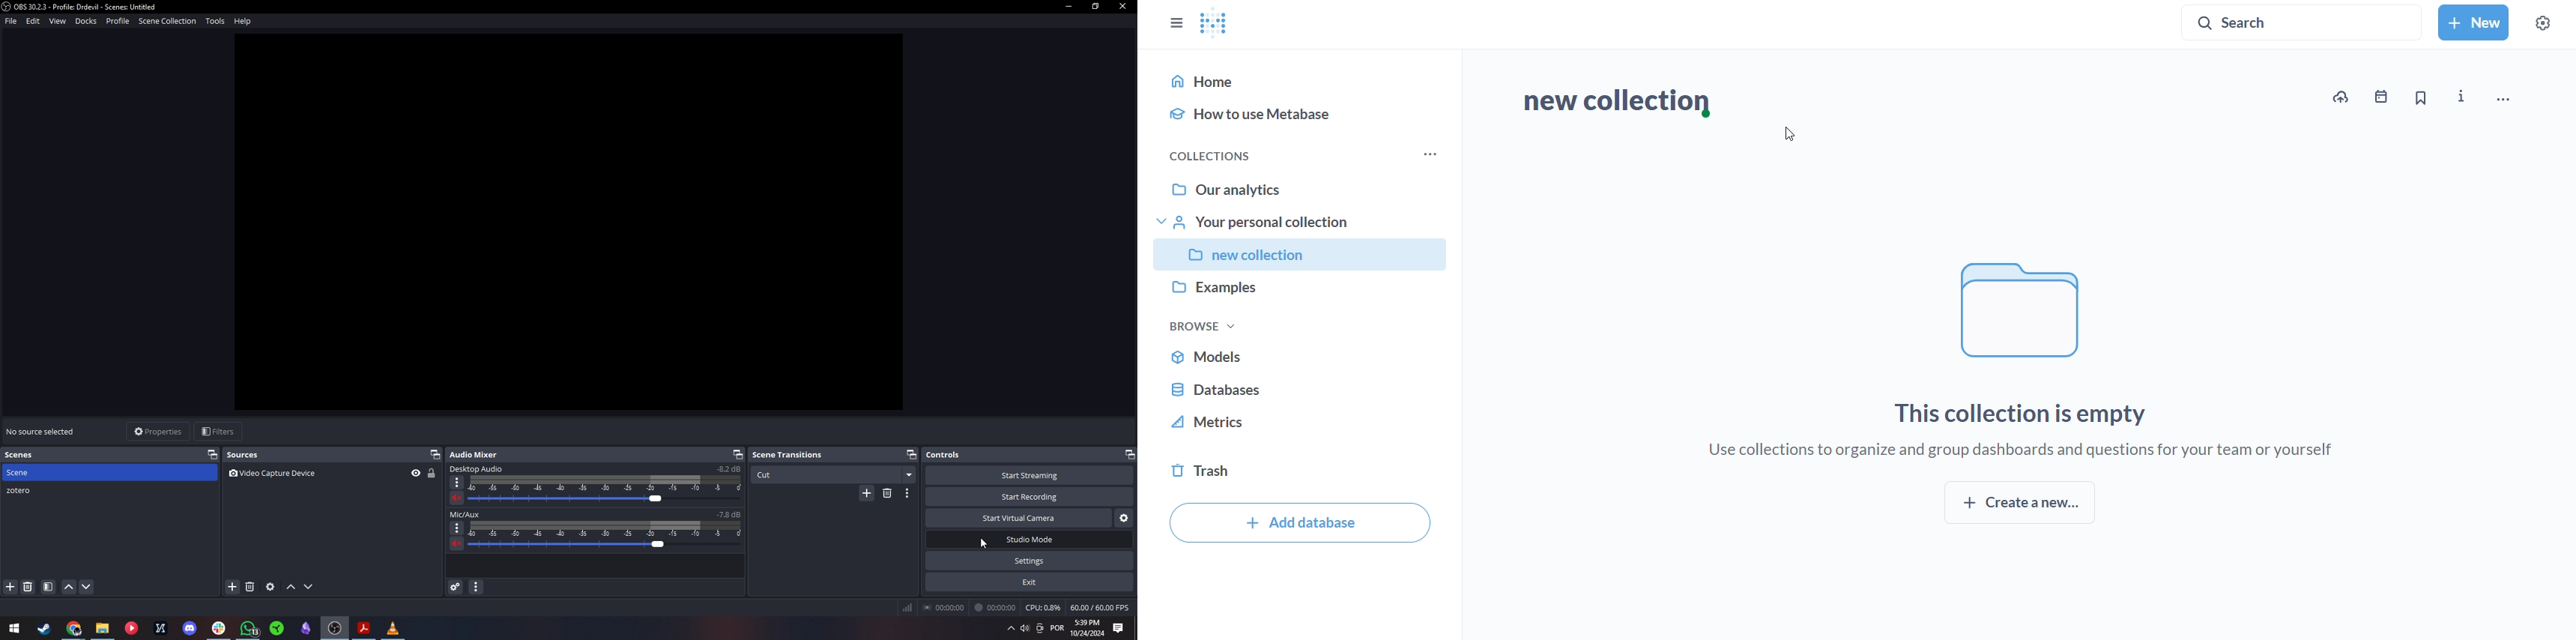 This screenshot has height=644, width=2576. What do you see at coordinates (1123, 7) in the screenshot?
I see `Close` at bounding box center [1123, 7].